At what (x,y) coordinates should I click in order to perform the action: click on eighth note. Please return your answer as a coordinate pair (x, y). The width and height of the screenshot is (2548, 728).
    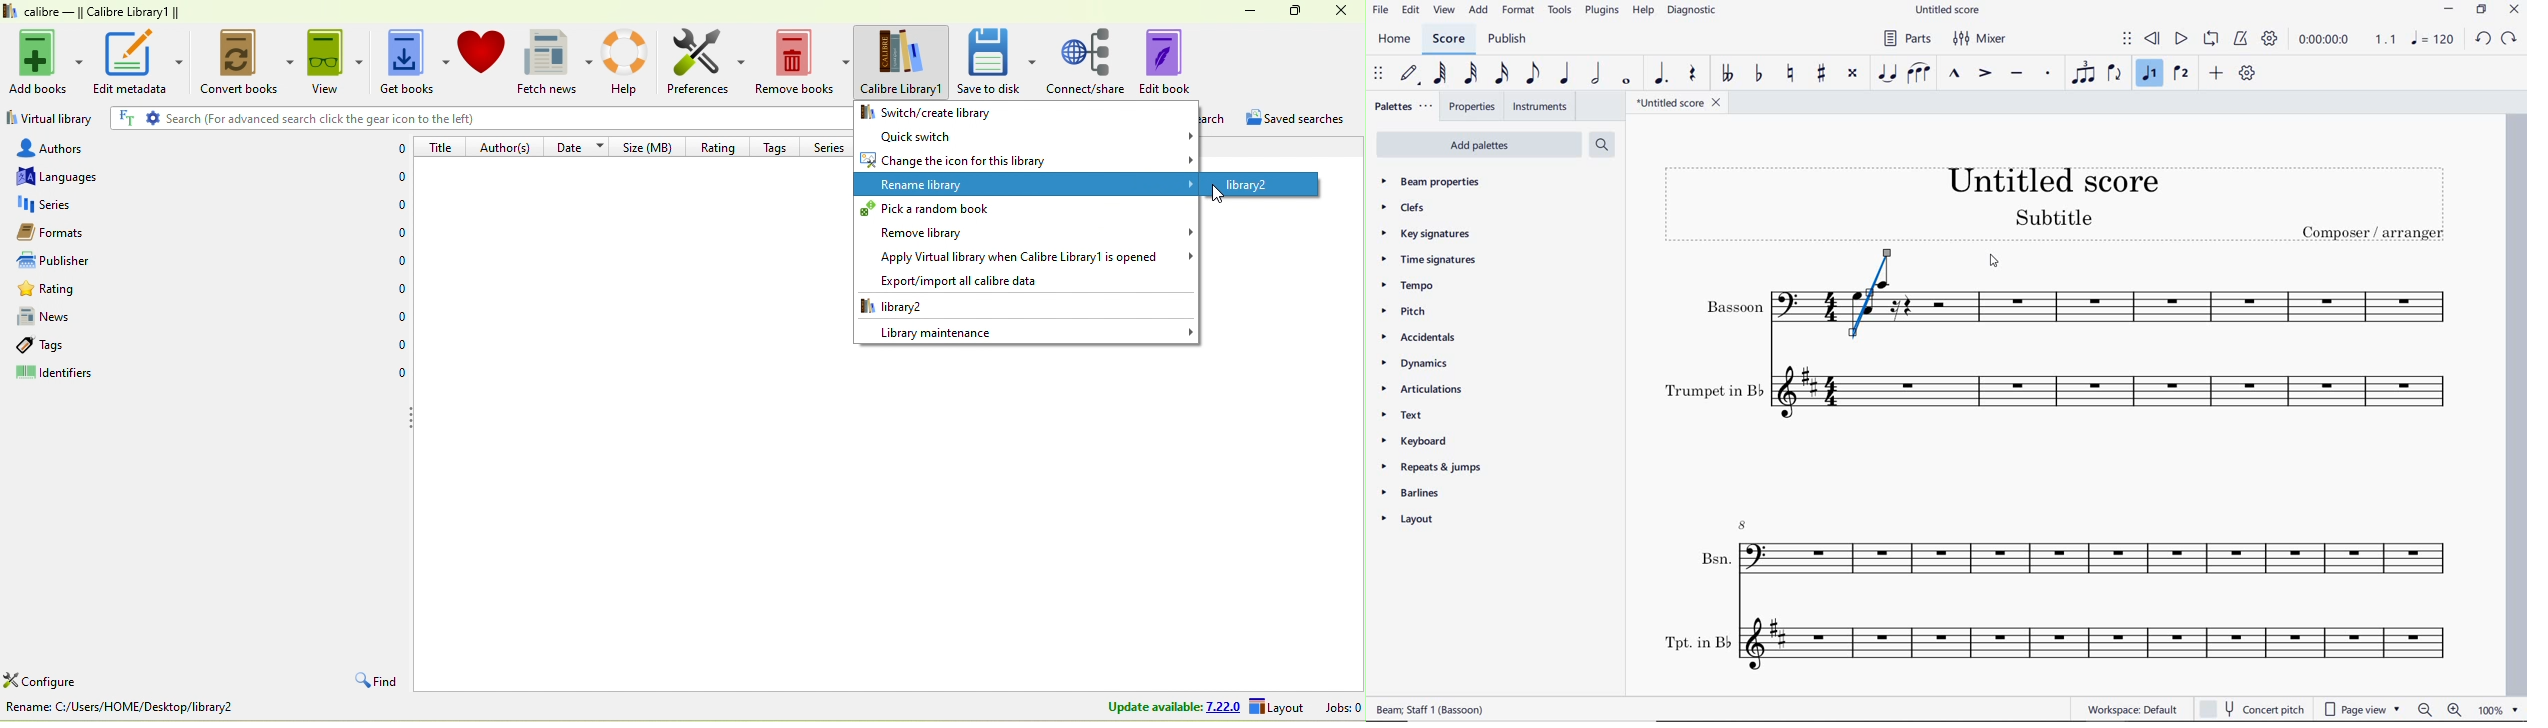
    Looking at the image, I should click on (1533, 73).